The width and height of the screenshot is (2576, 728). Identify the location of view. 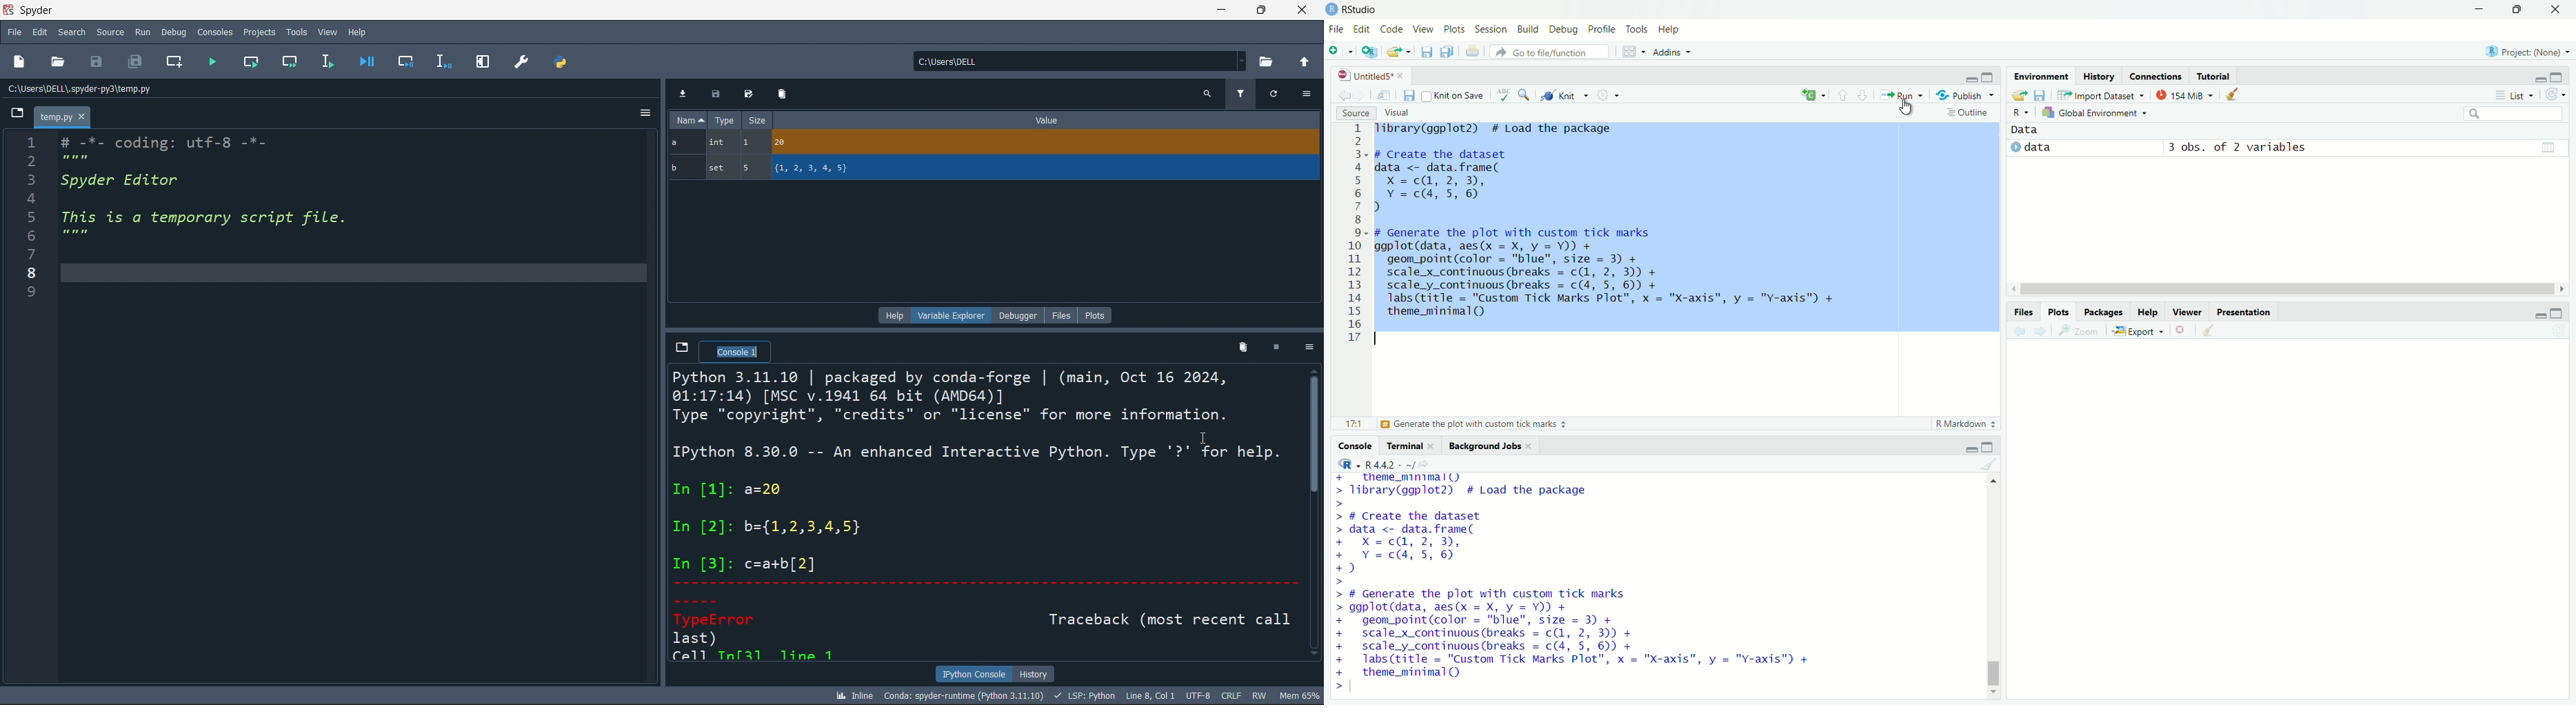
(327, 30).